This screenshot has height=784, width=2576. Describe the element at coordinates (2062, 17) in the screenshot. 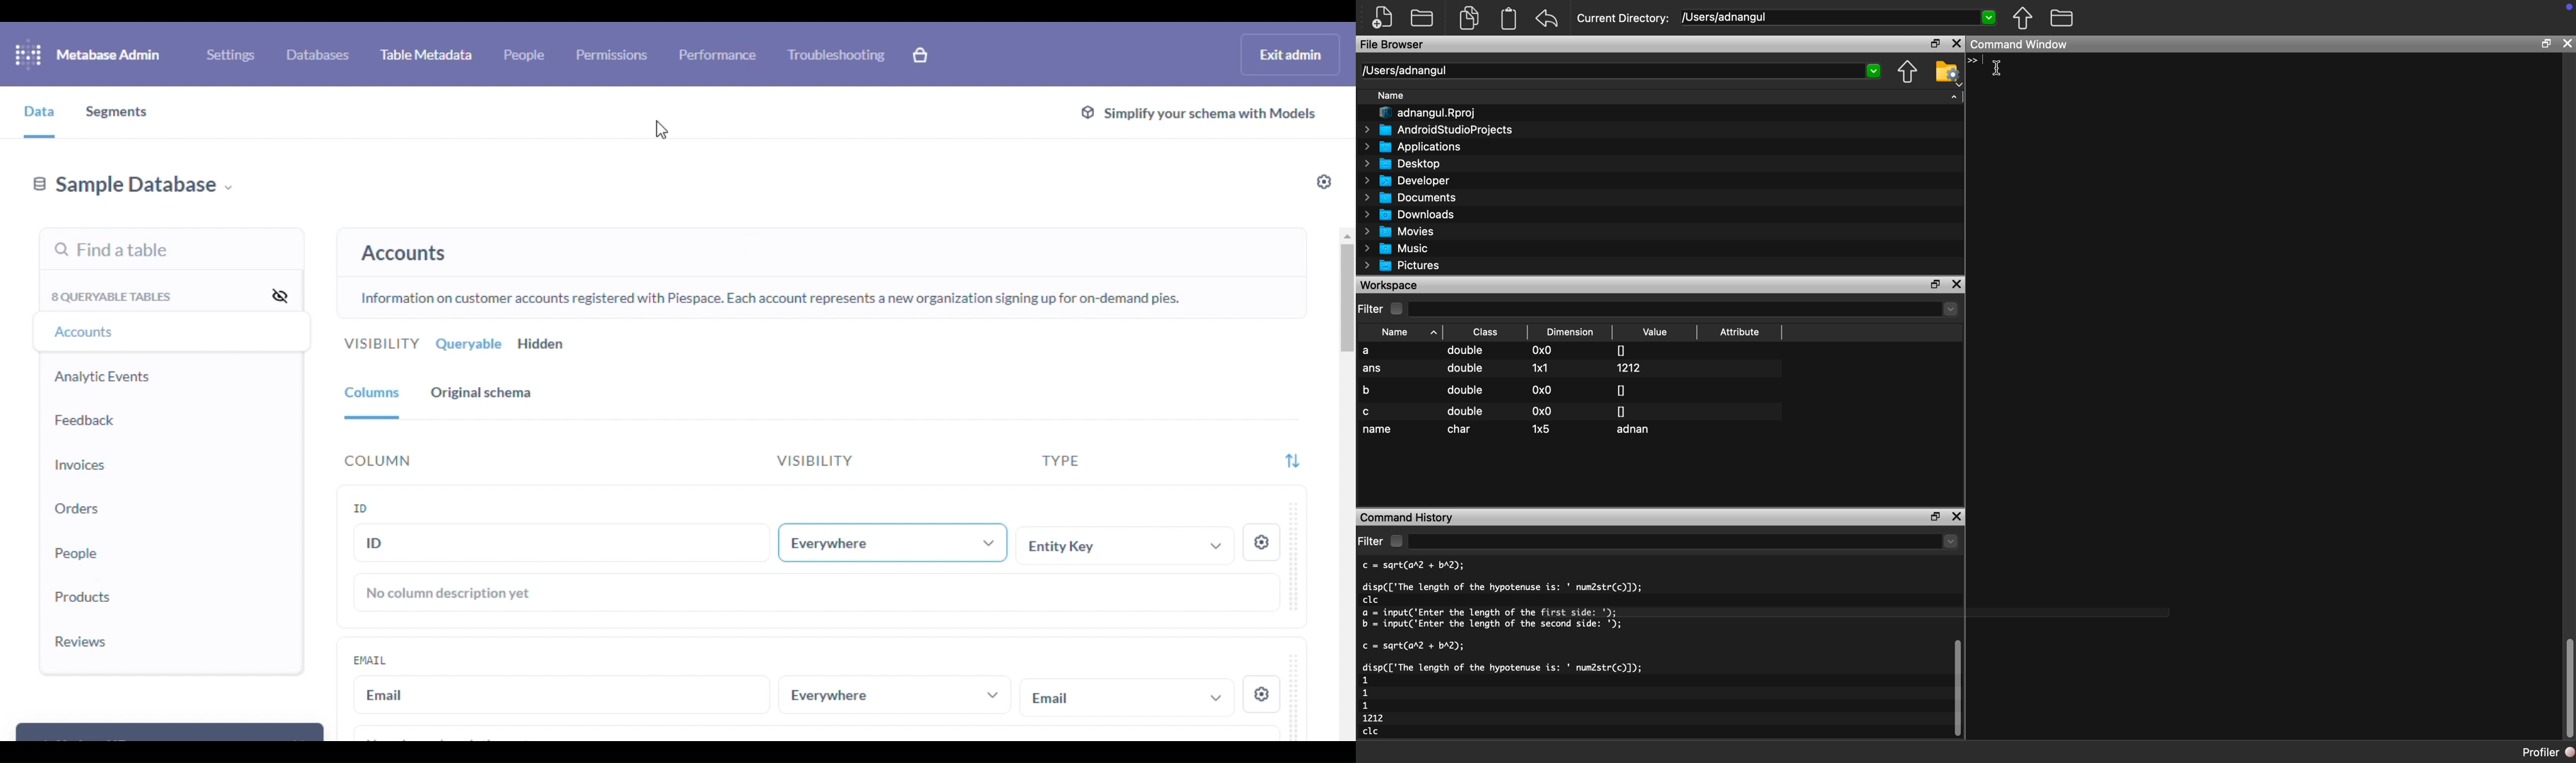

I see `folder` at that location.